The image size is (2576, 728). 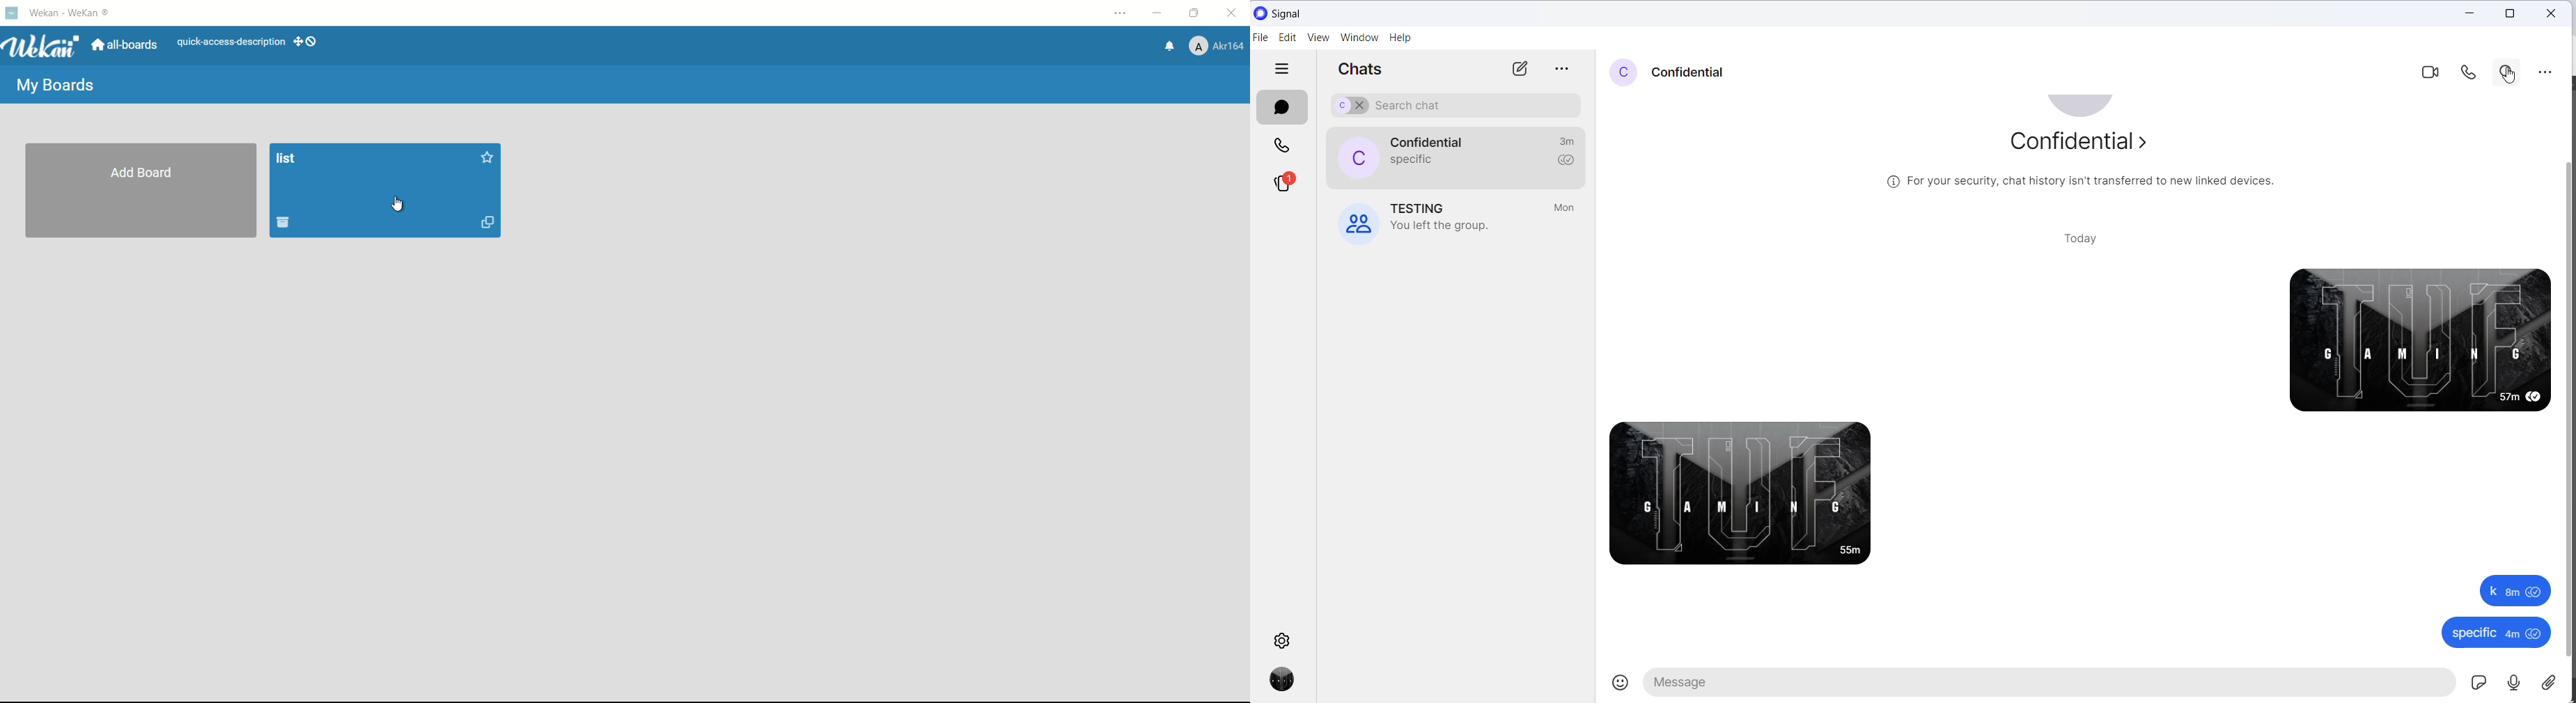 What do you see at coordinates (1560, 71) in the screenshot?
I see `more options` at bounding box center [1560, 71].